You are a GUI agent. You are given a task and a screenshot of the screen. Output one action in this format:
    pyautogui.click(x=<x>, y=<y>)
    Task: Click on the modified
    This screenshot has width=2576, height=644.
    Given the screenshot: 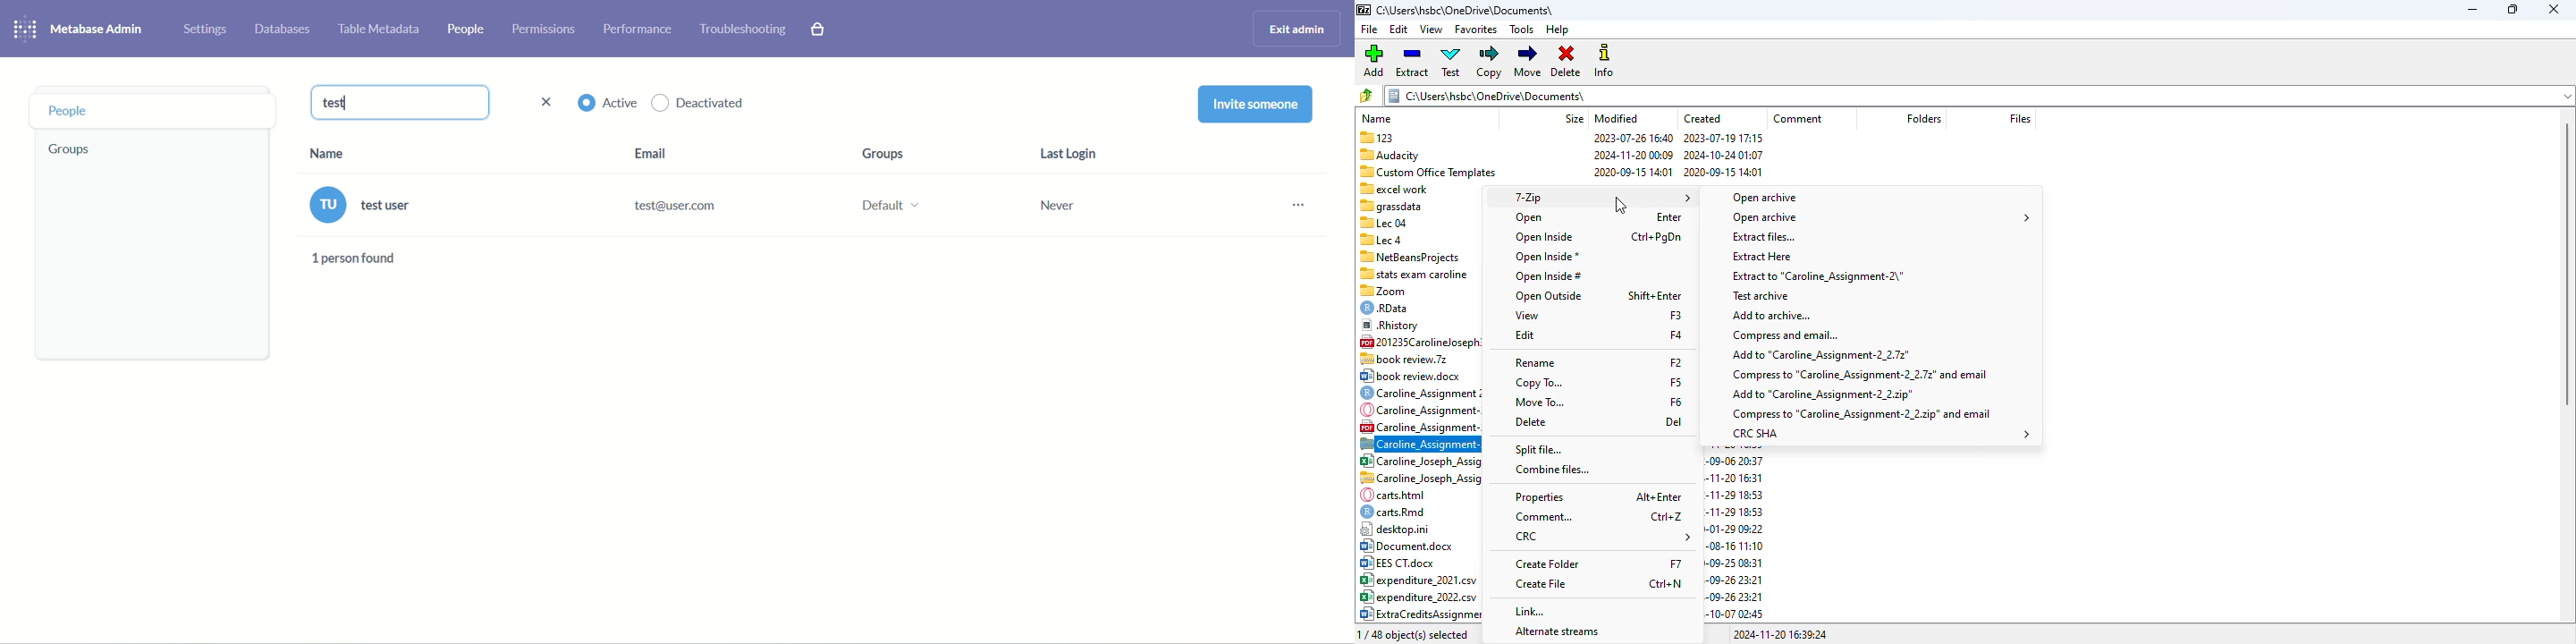 What is the action you would take?
    pyautogui.click(x=1616, y=118)
    